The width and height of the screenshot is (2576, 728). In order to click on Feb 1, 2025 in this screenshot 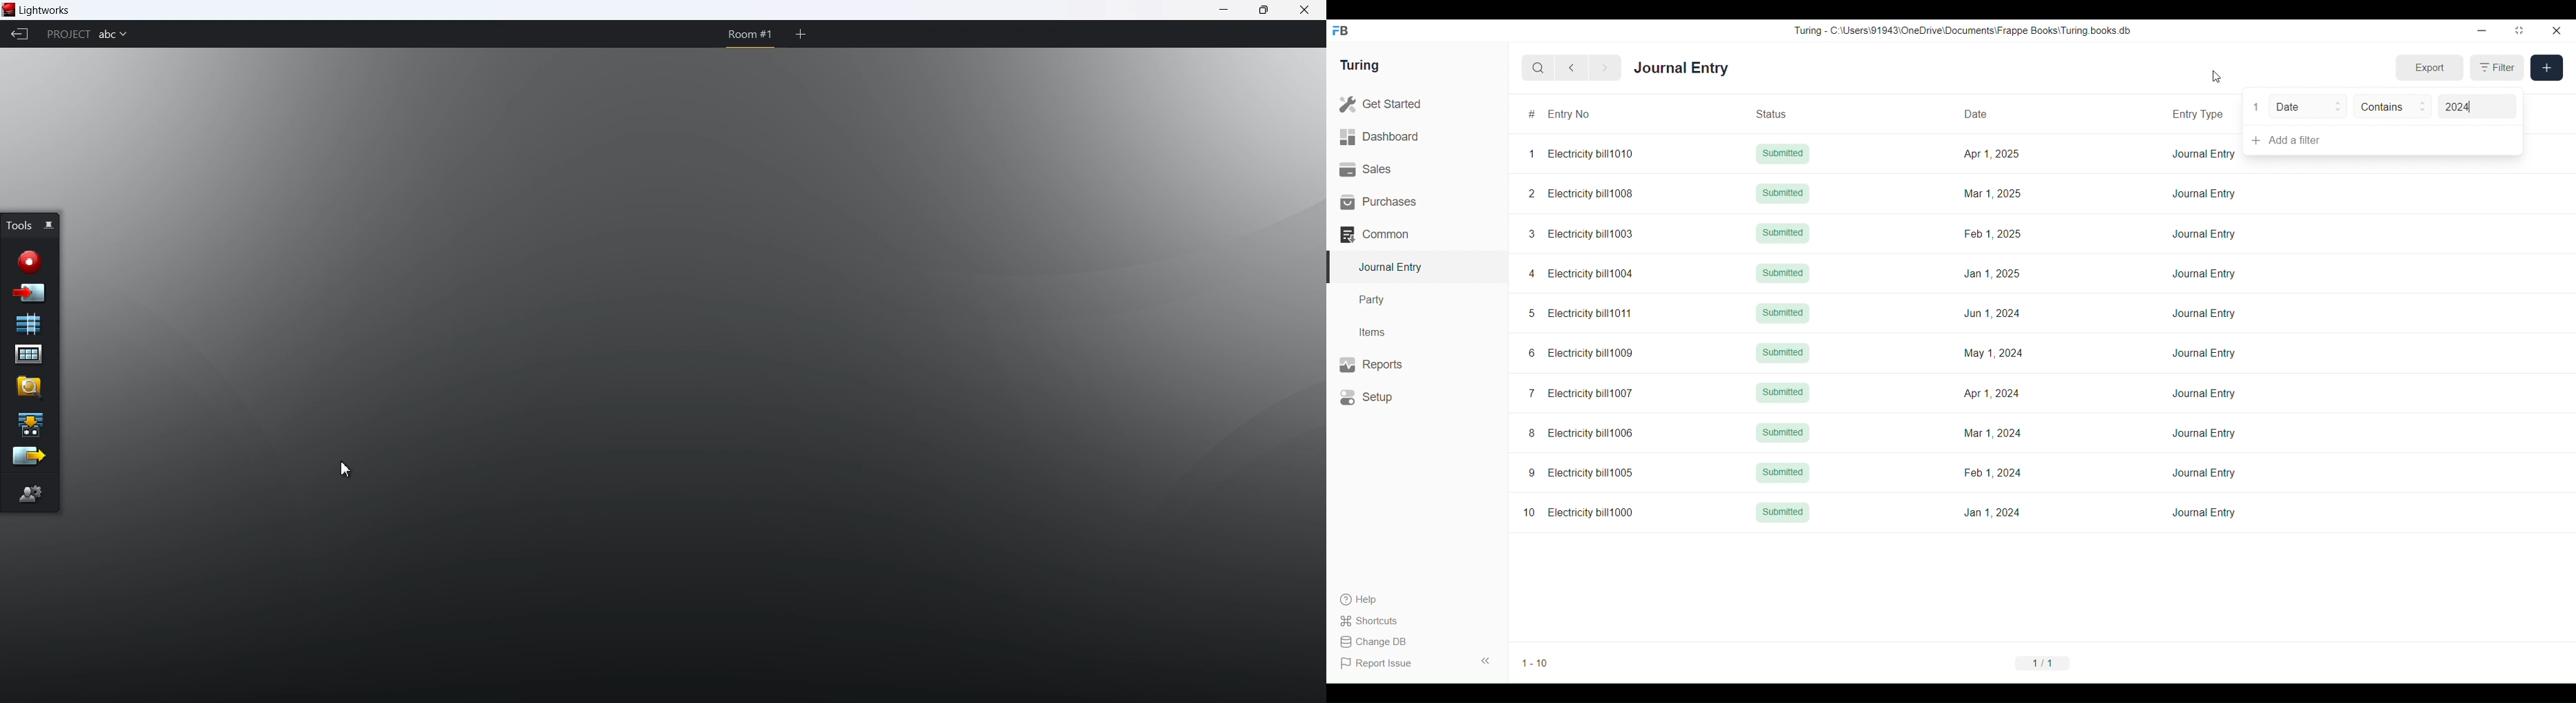, I will do `click(1994, 233)`.